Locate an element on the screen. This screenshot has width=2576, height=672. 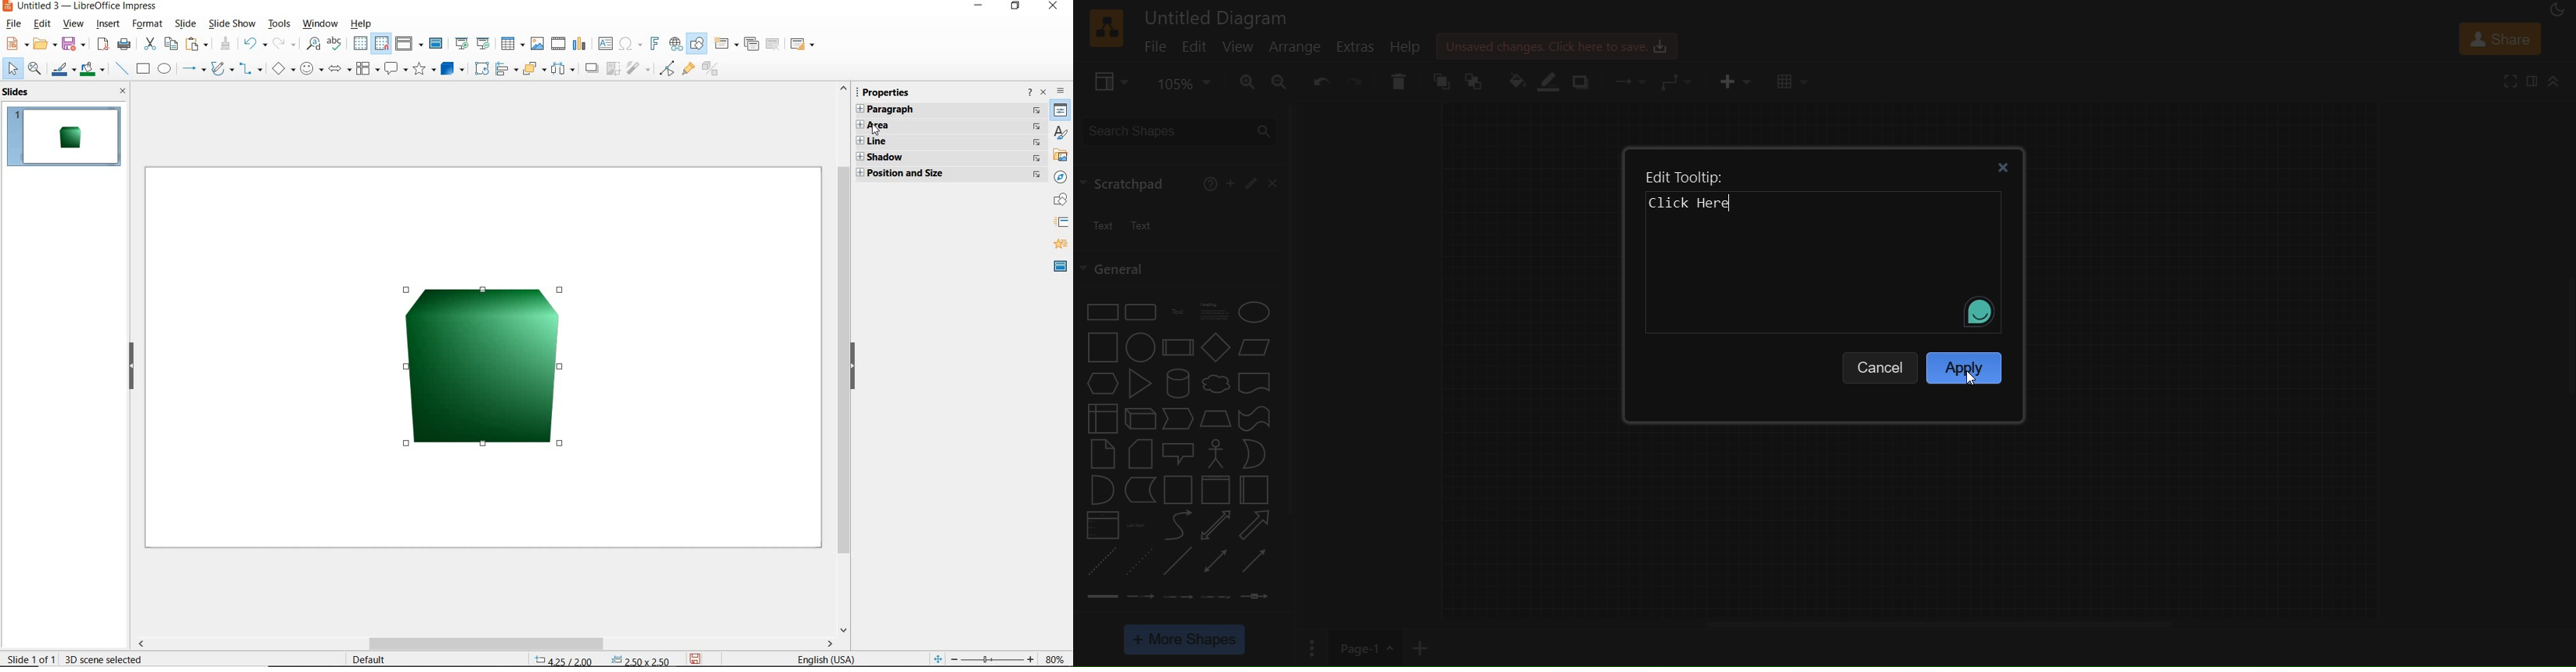
connectors is located at coordinates (253, 69).